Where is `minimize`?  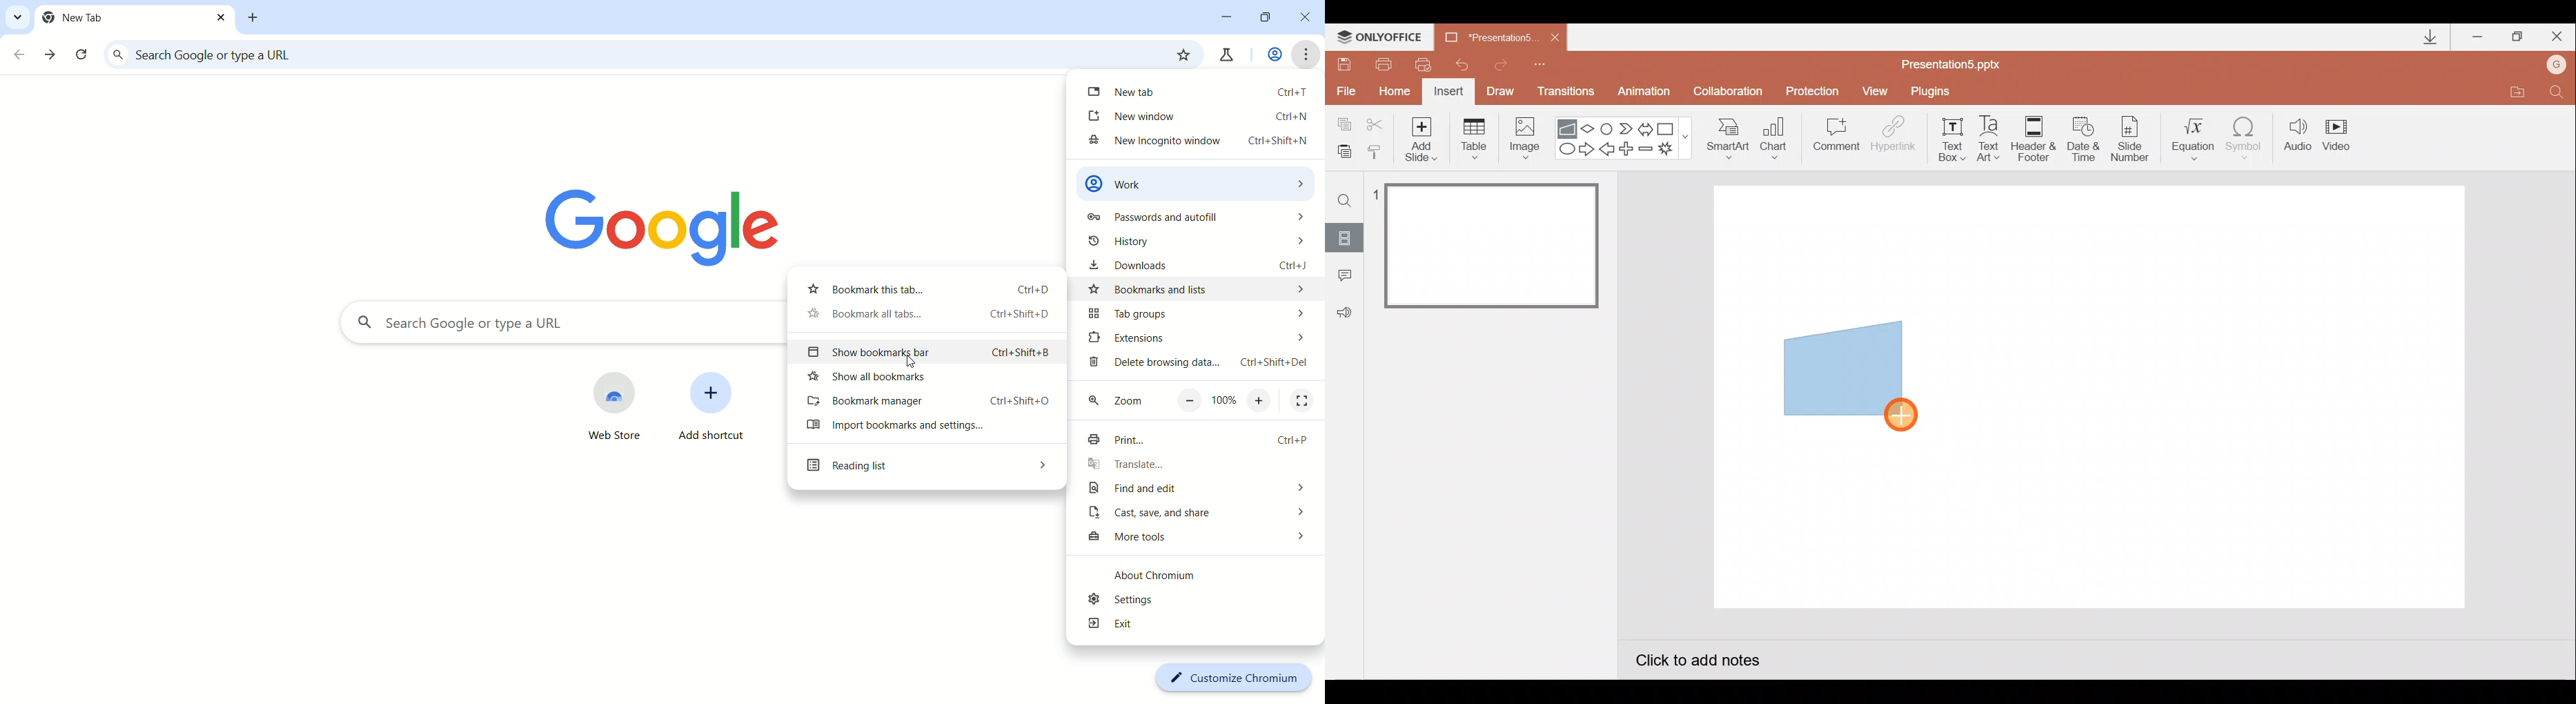
minimize is located at coordinates (1227, 16).